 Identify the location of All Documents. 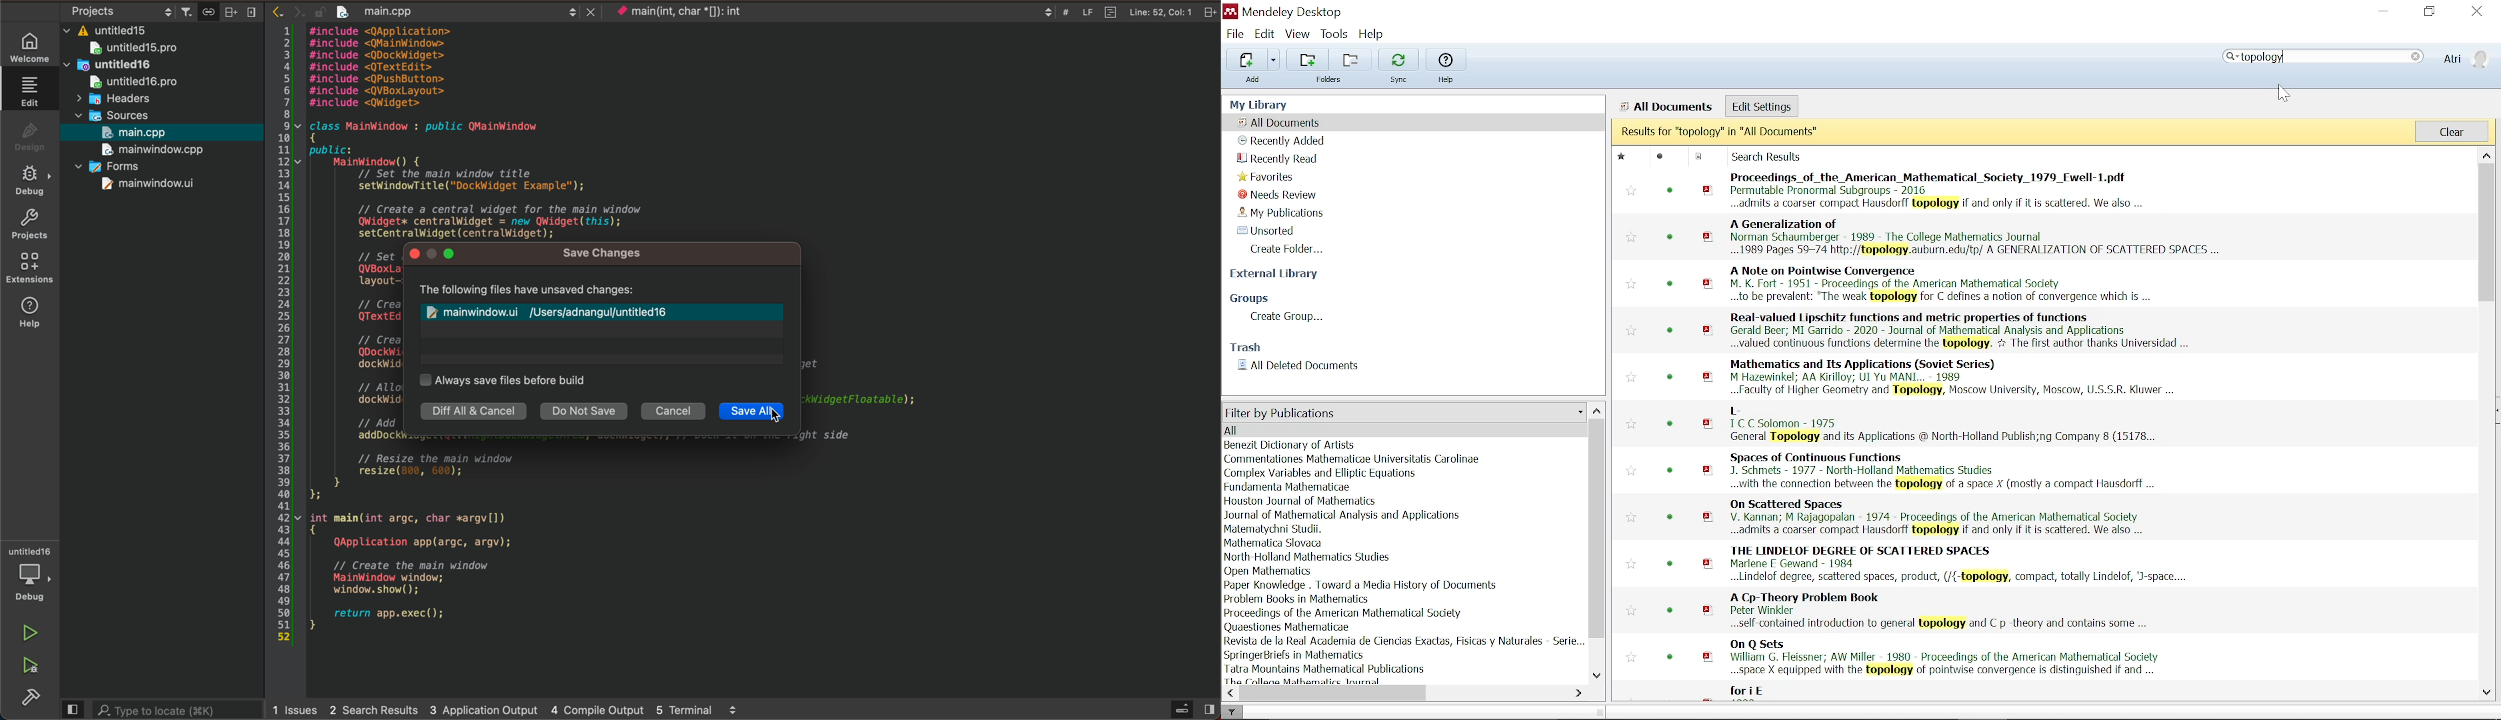
(1283, 122).